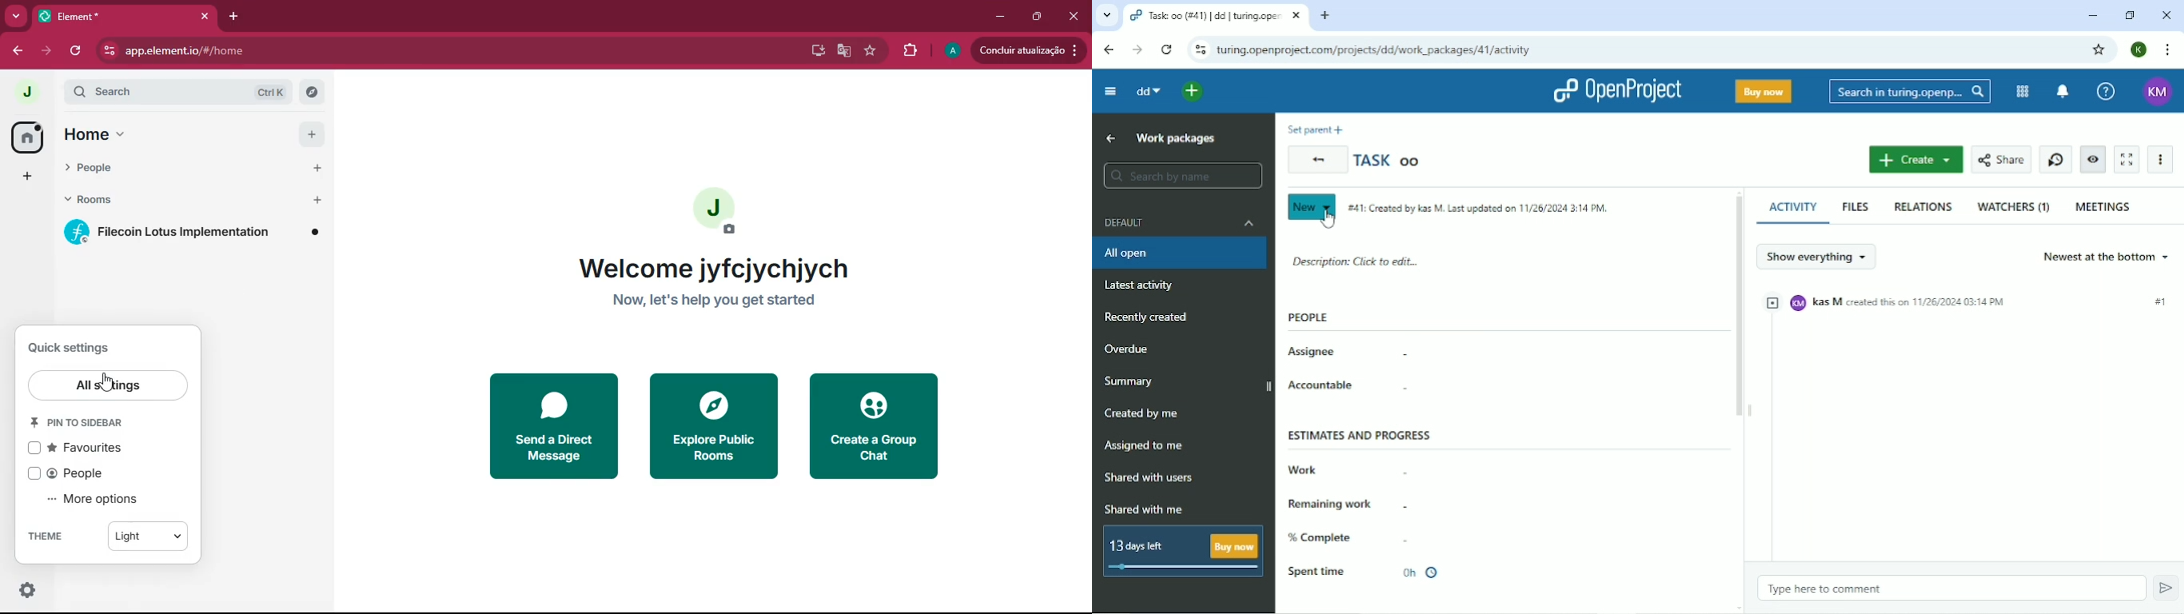  I want to click on quick settings, so click(82, 349).